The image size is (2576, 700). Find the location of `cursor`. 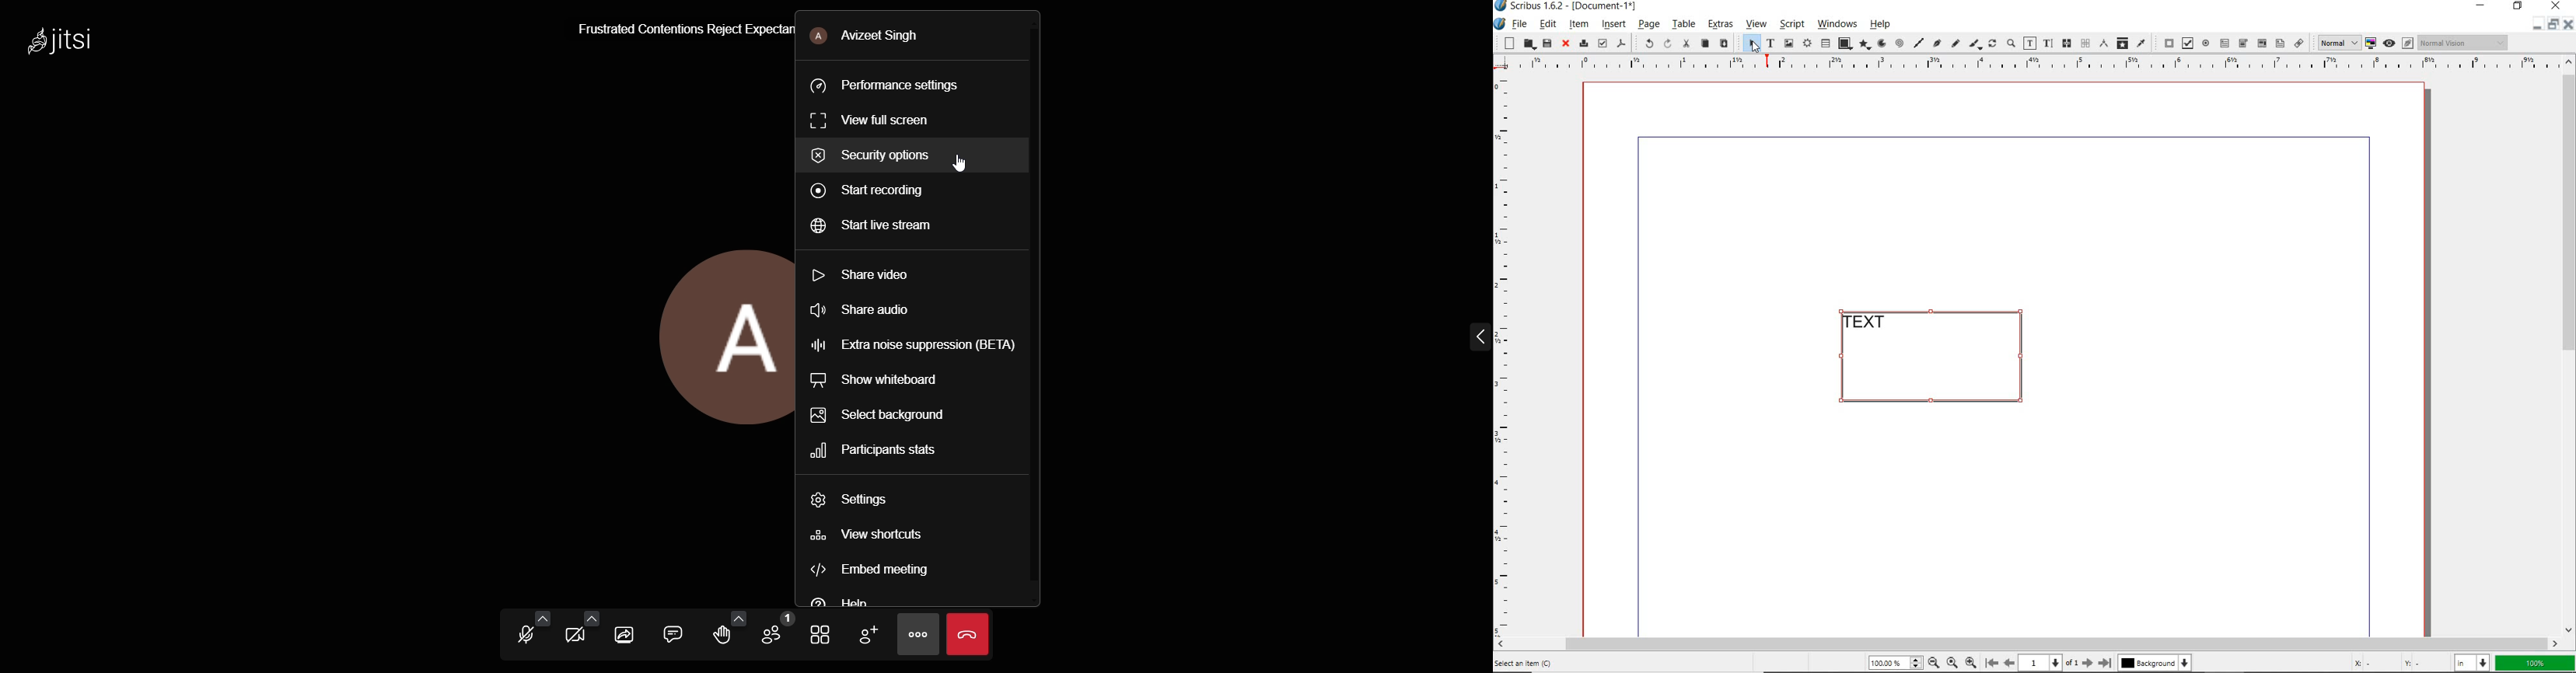

cursor is located at coordinates (959, 166).